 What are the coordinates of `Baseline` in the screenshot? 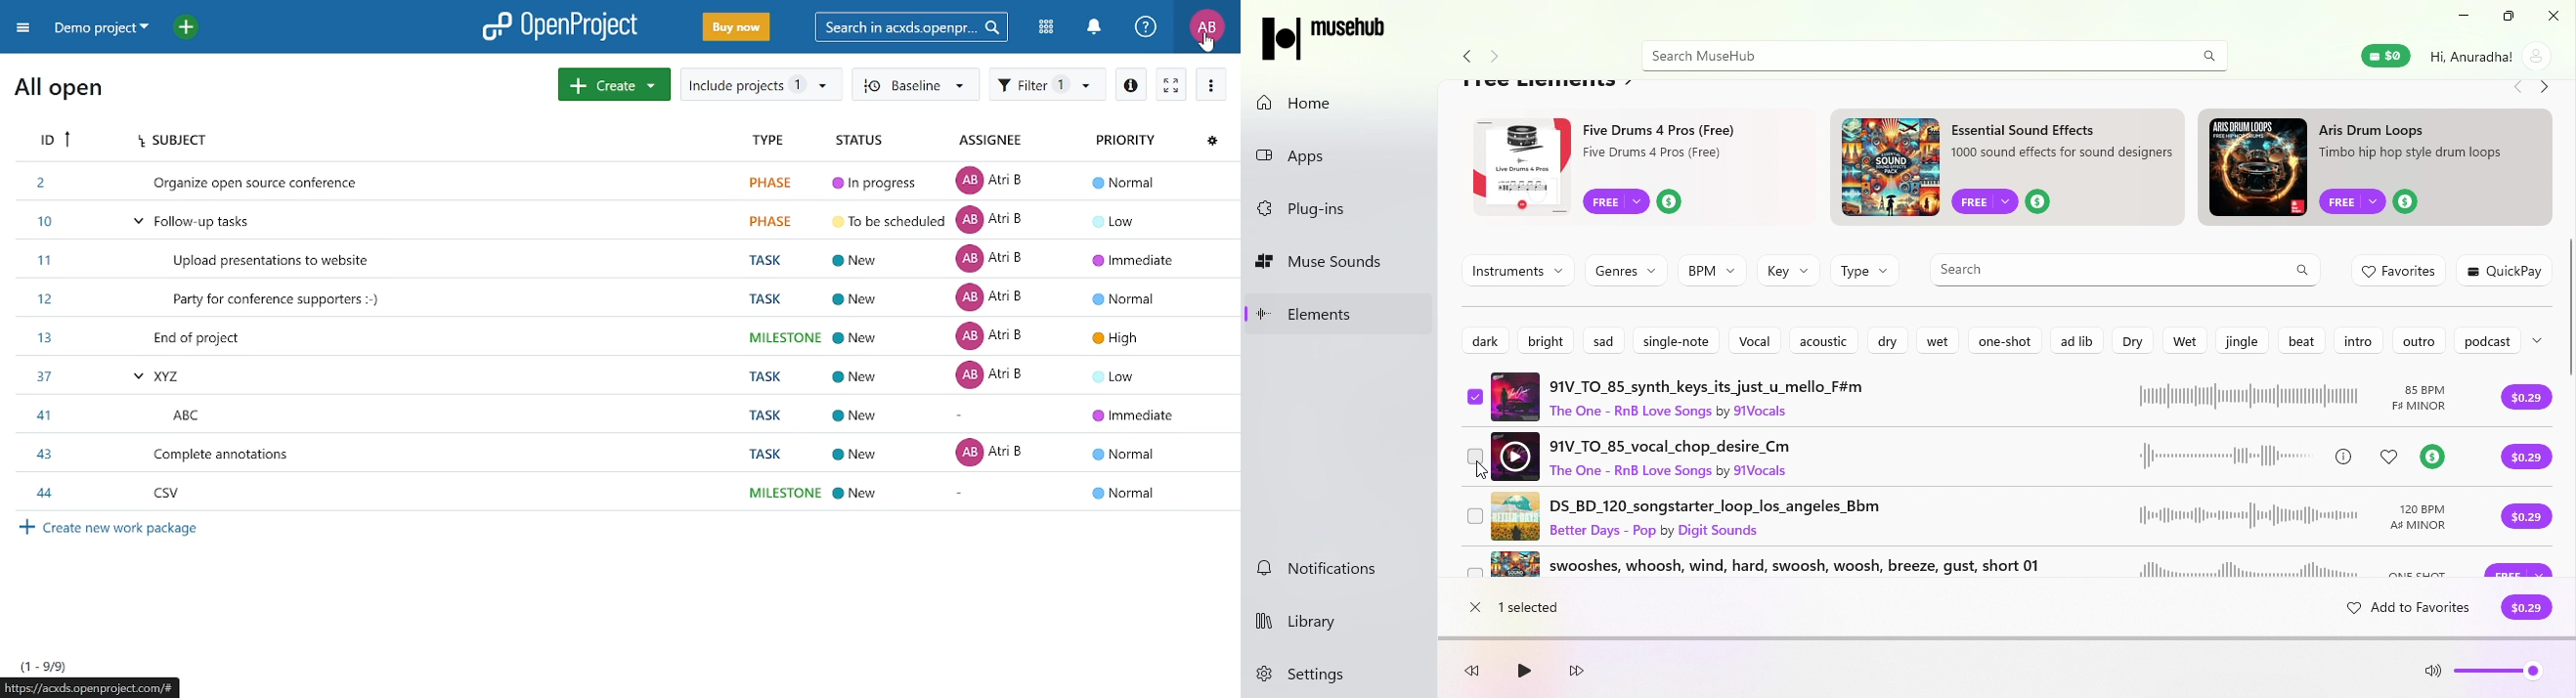 It's located at (915, 85).